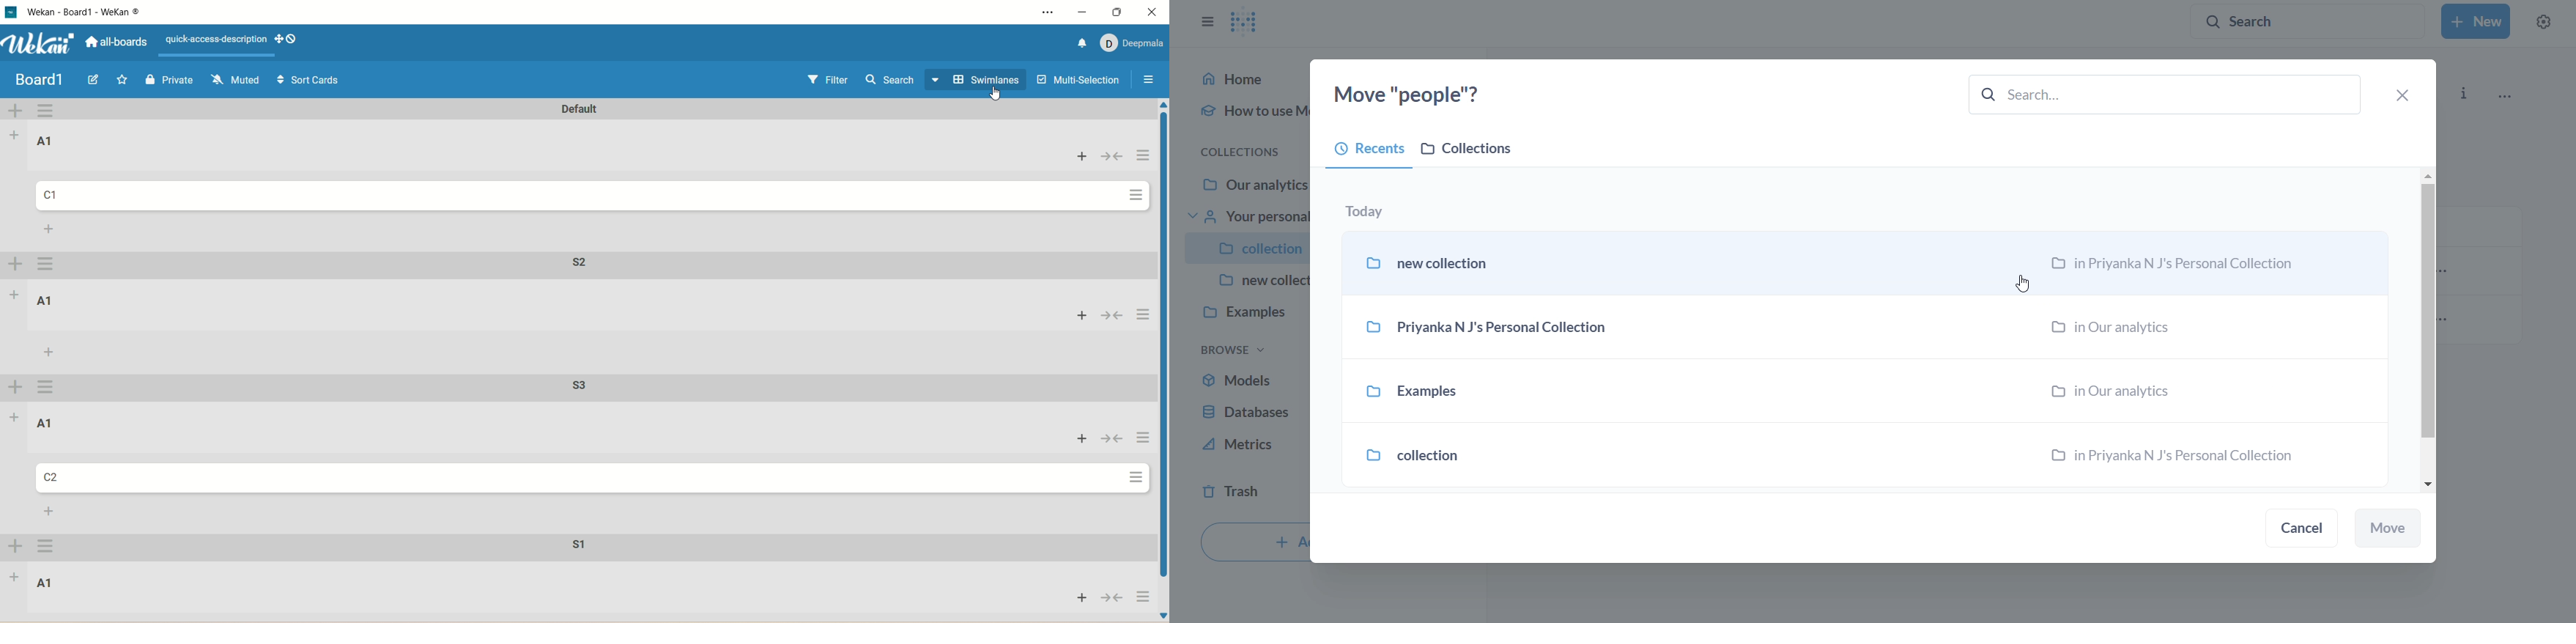 The height and width of the screenshot is (644, 2576). Describe the element at coordinates (49, 352) in the screenshot. I see `add` at that location.